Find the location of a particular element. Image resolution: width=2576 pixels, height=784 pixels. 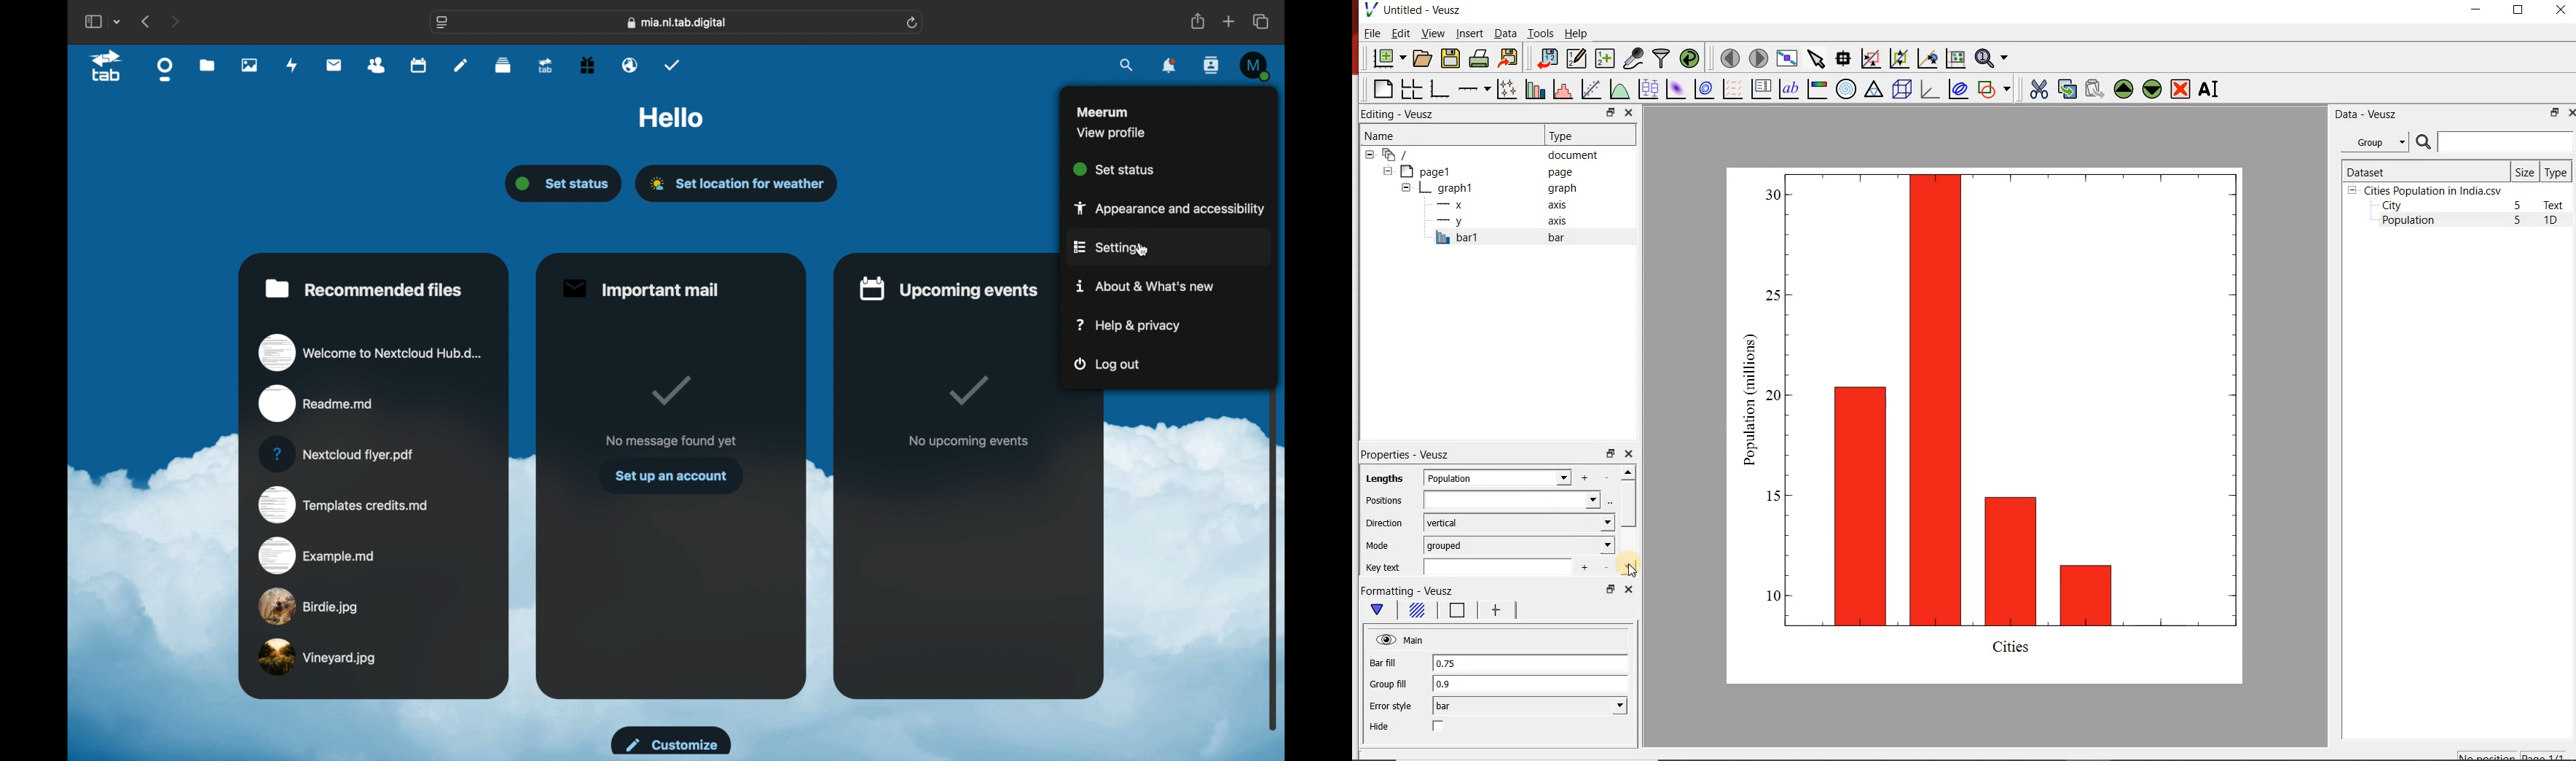

cursor is located at coordinates (1142, 249).